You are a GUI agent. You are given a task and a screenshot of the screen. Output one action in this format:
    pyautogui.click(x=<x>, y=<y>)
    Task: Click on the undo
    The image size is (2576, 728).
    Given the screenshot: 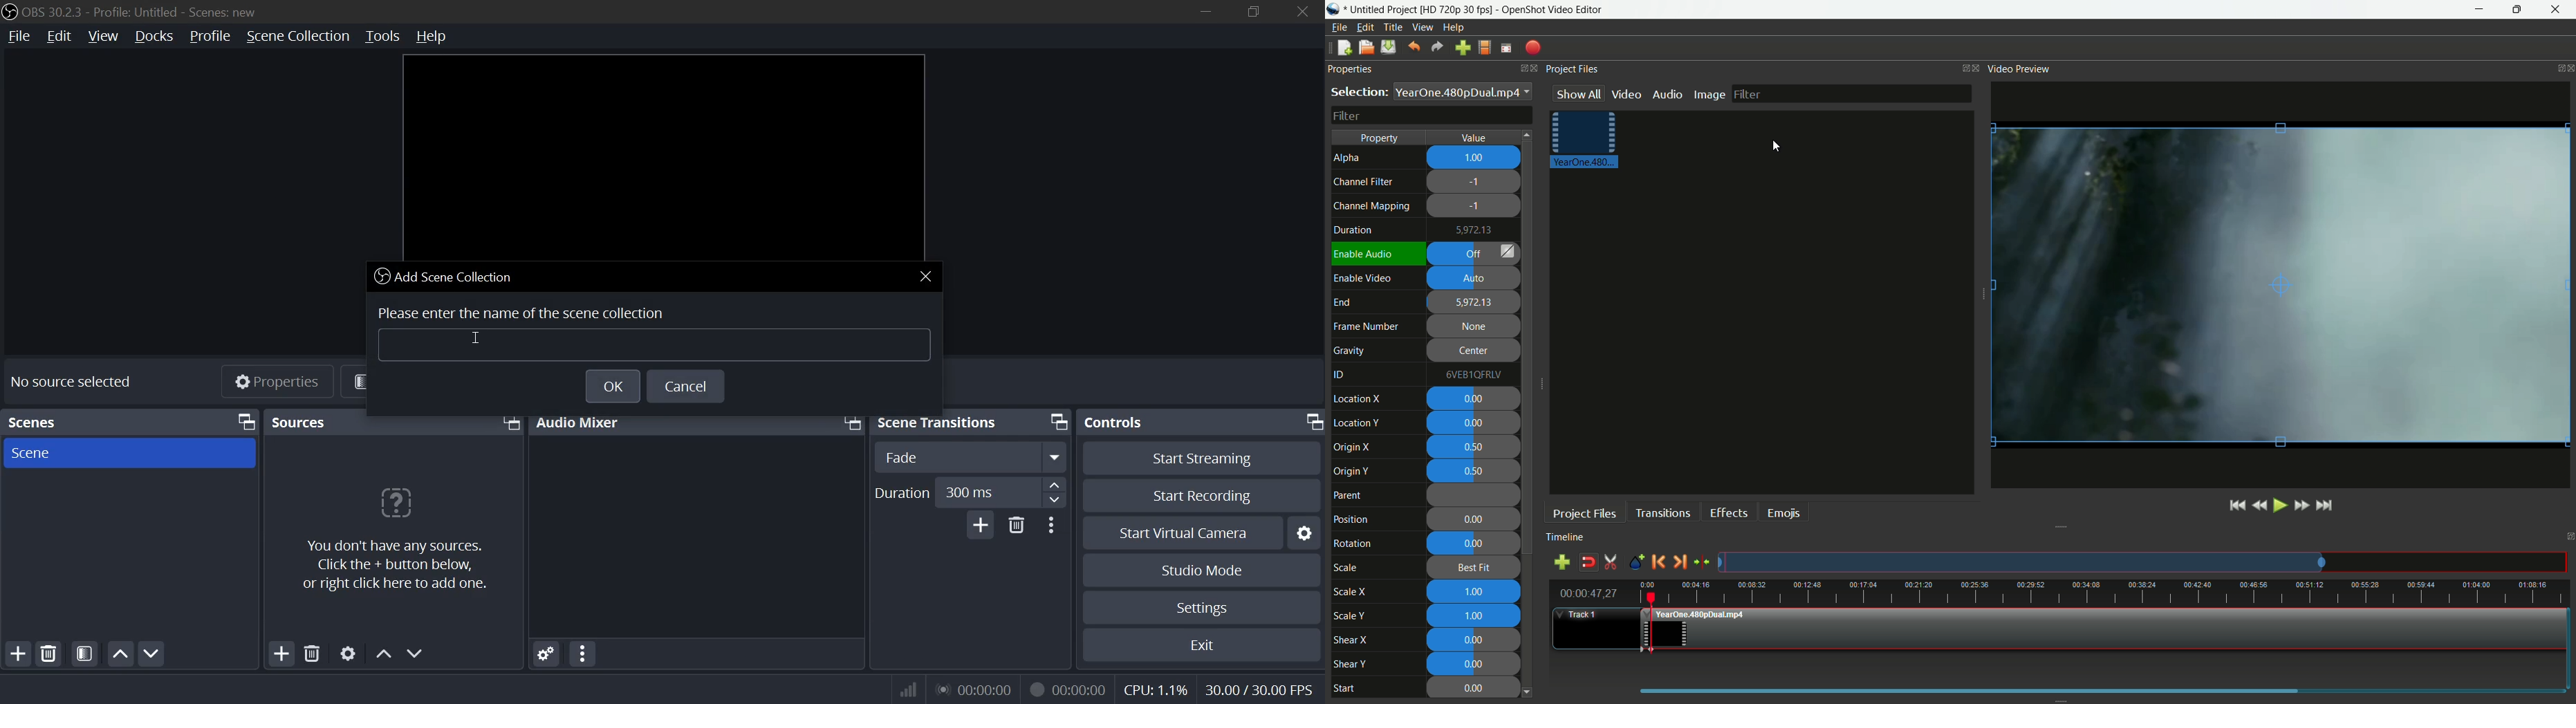 What is the action you would take?
    pyautogui.click(x=1414, y=47)
    